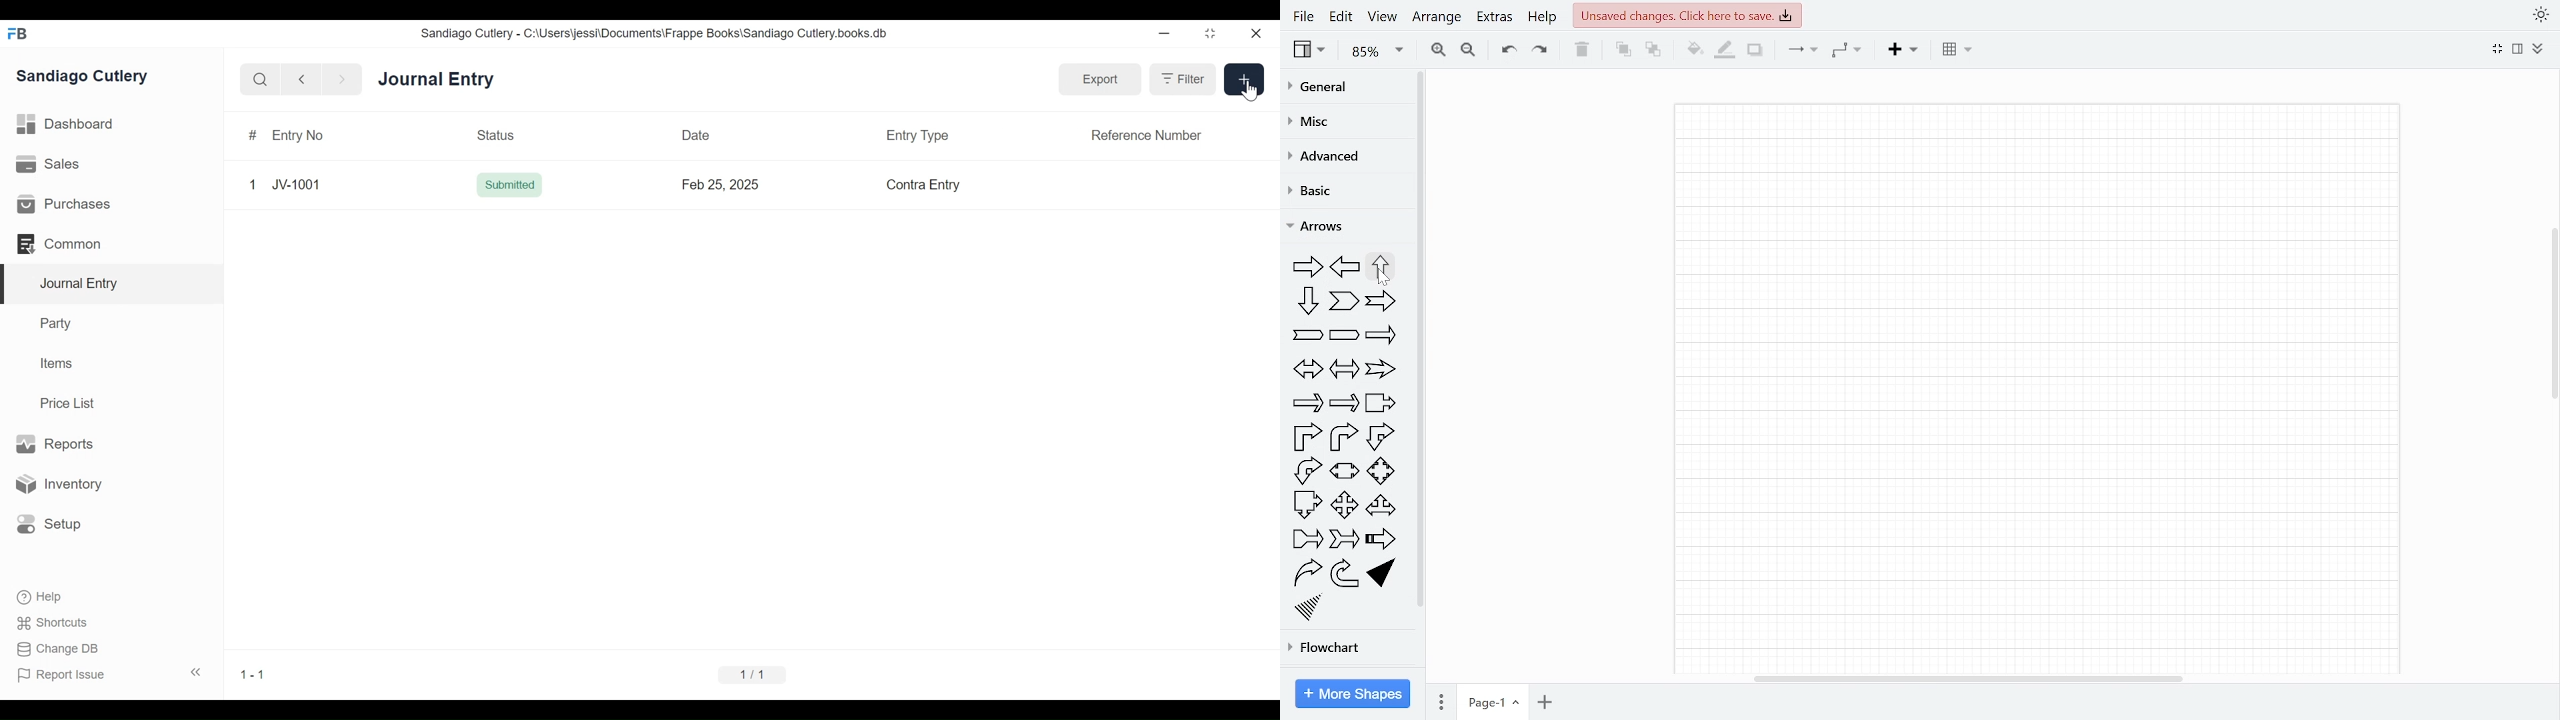 Image resolution: width=2576 pixels, height=728 pixels. Describe the element at coordinates (302, 80) in the screenshot. I see `Navigate Back` at that location.